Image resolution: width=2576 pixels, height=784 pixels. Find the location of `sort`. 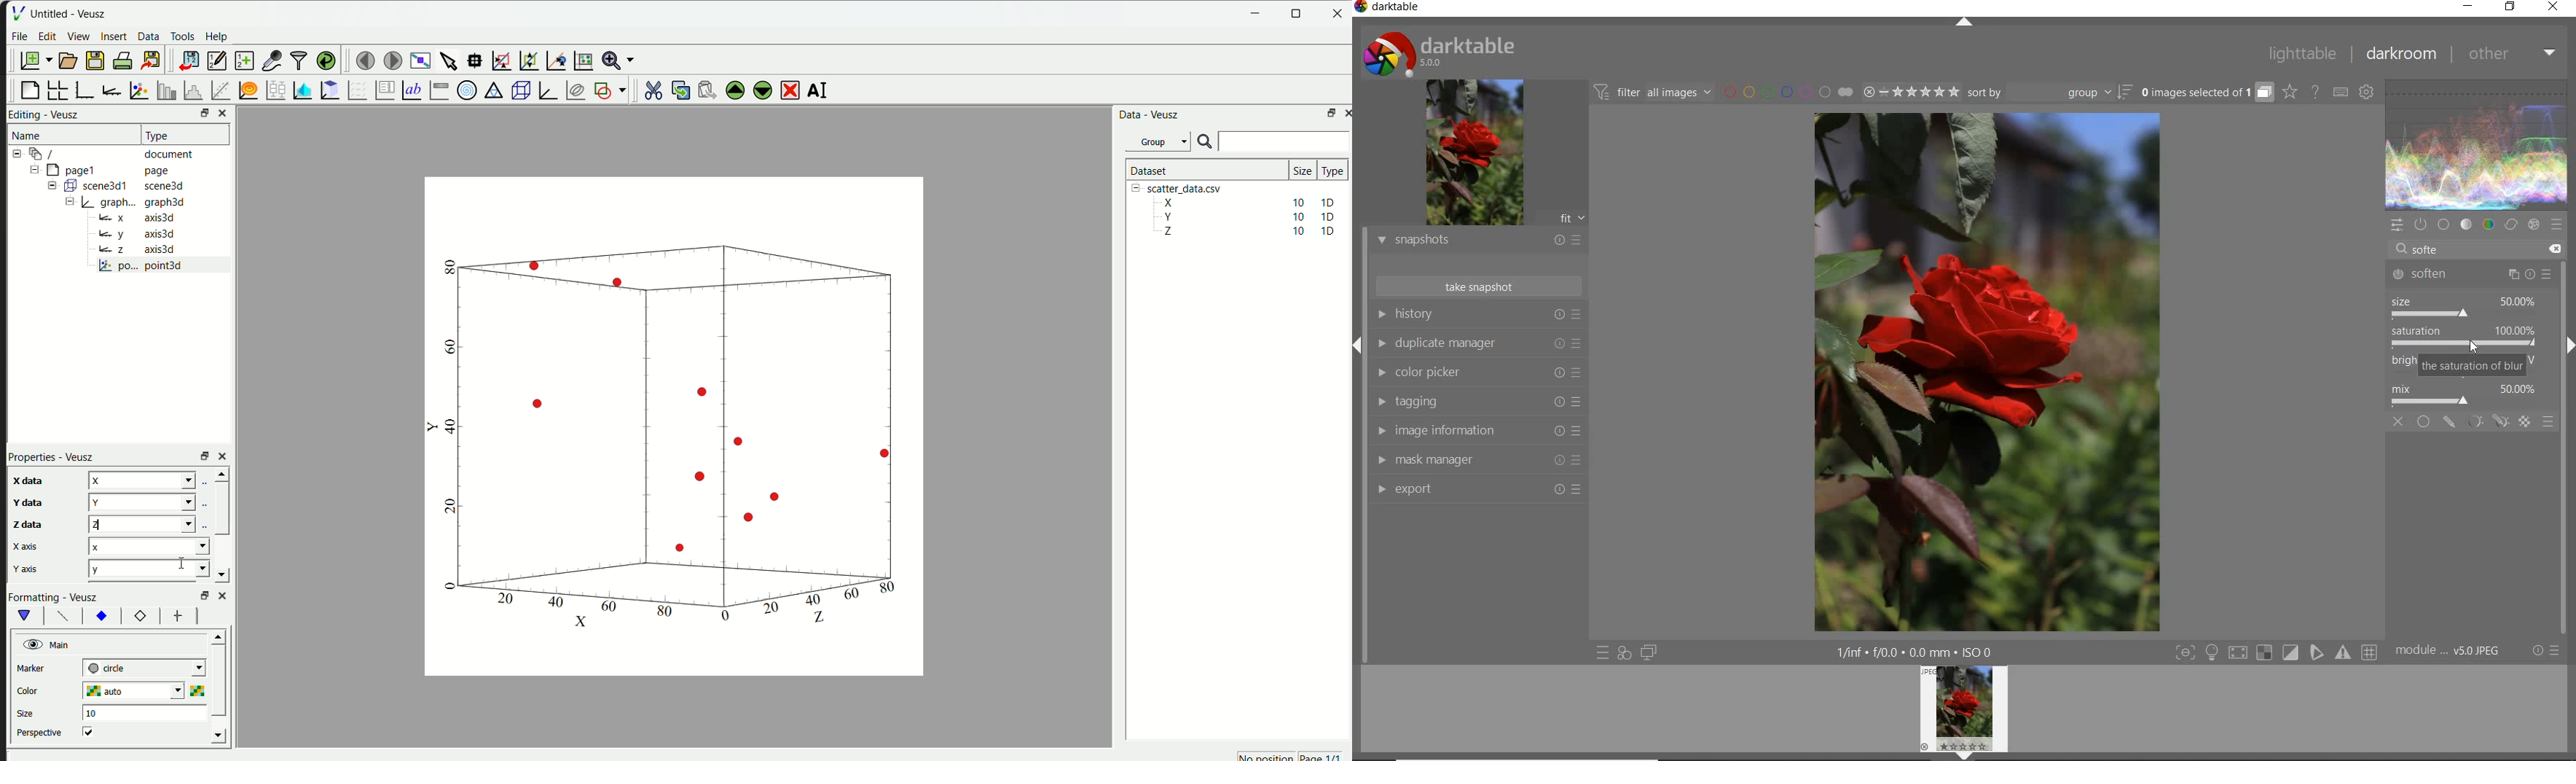

sort is located at coordinates (2050, 93).